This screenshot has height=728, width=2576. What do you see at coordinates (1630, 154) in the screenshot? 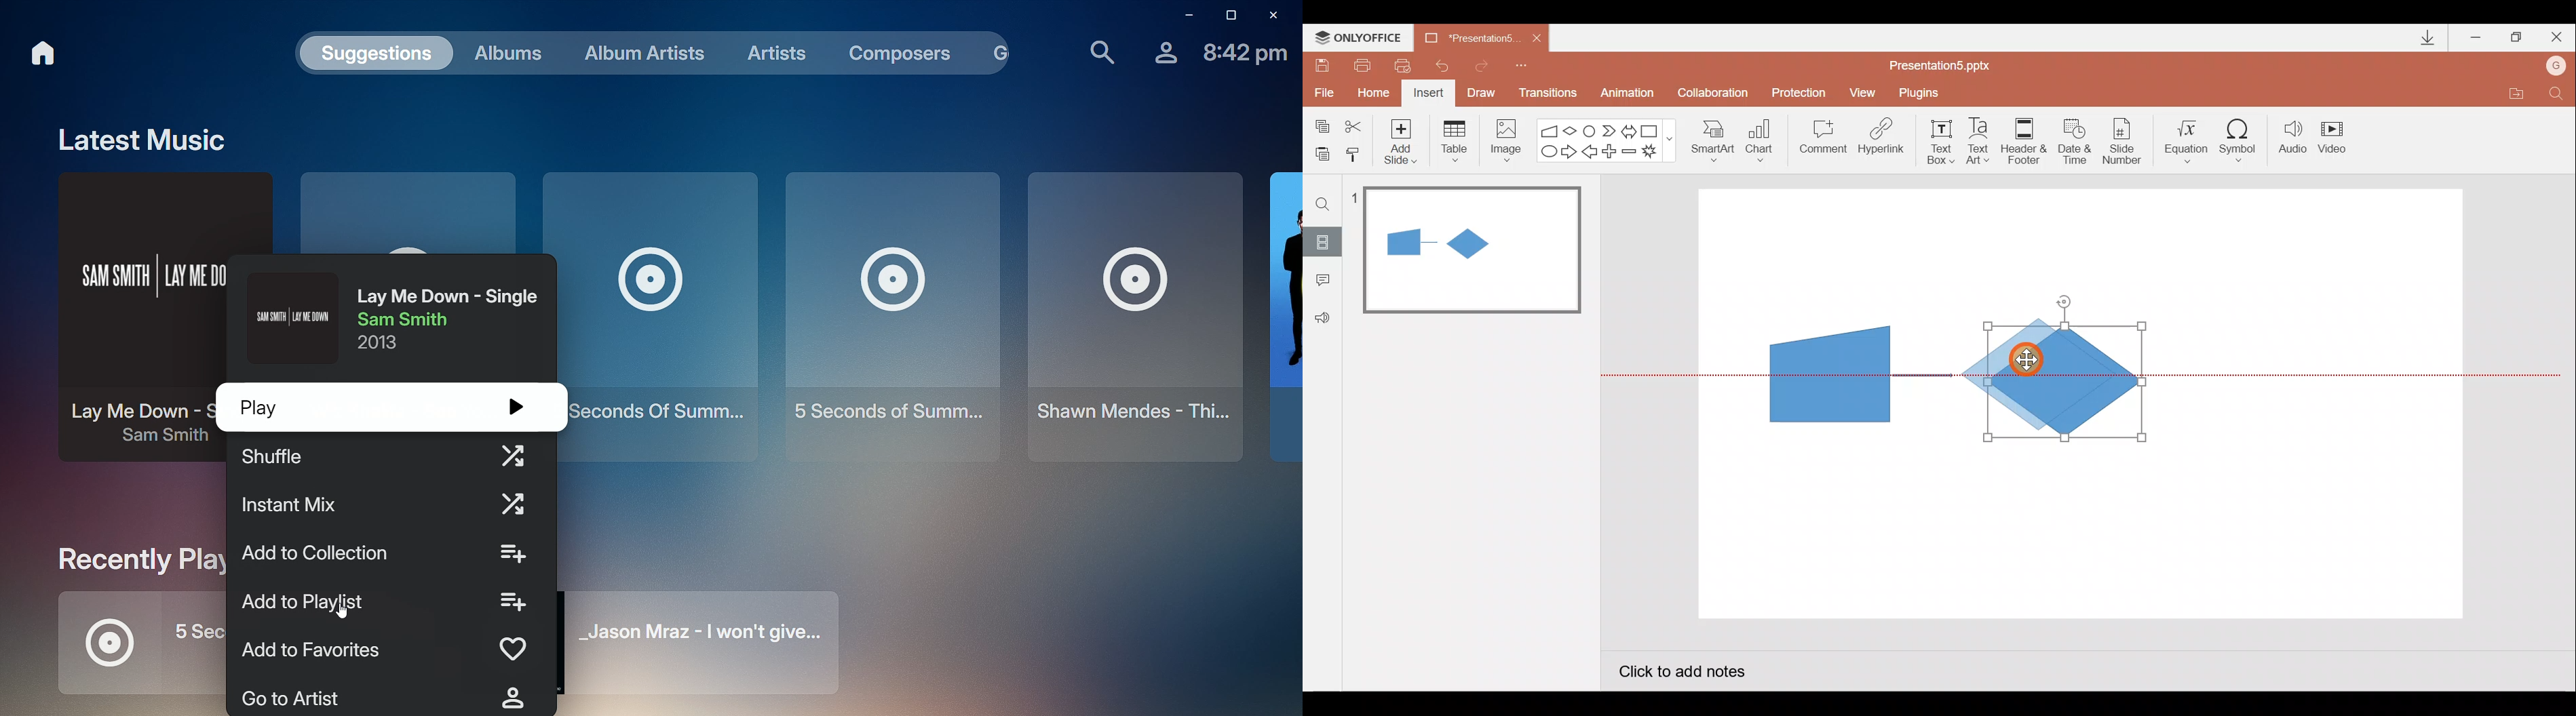
I see `Minus` at bounding box center [1630, 154].